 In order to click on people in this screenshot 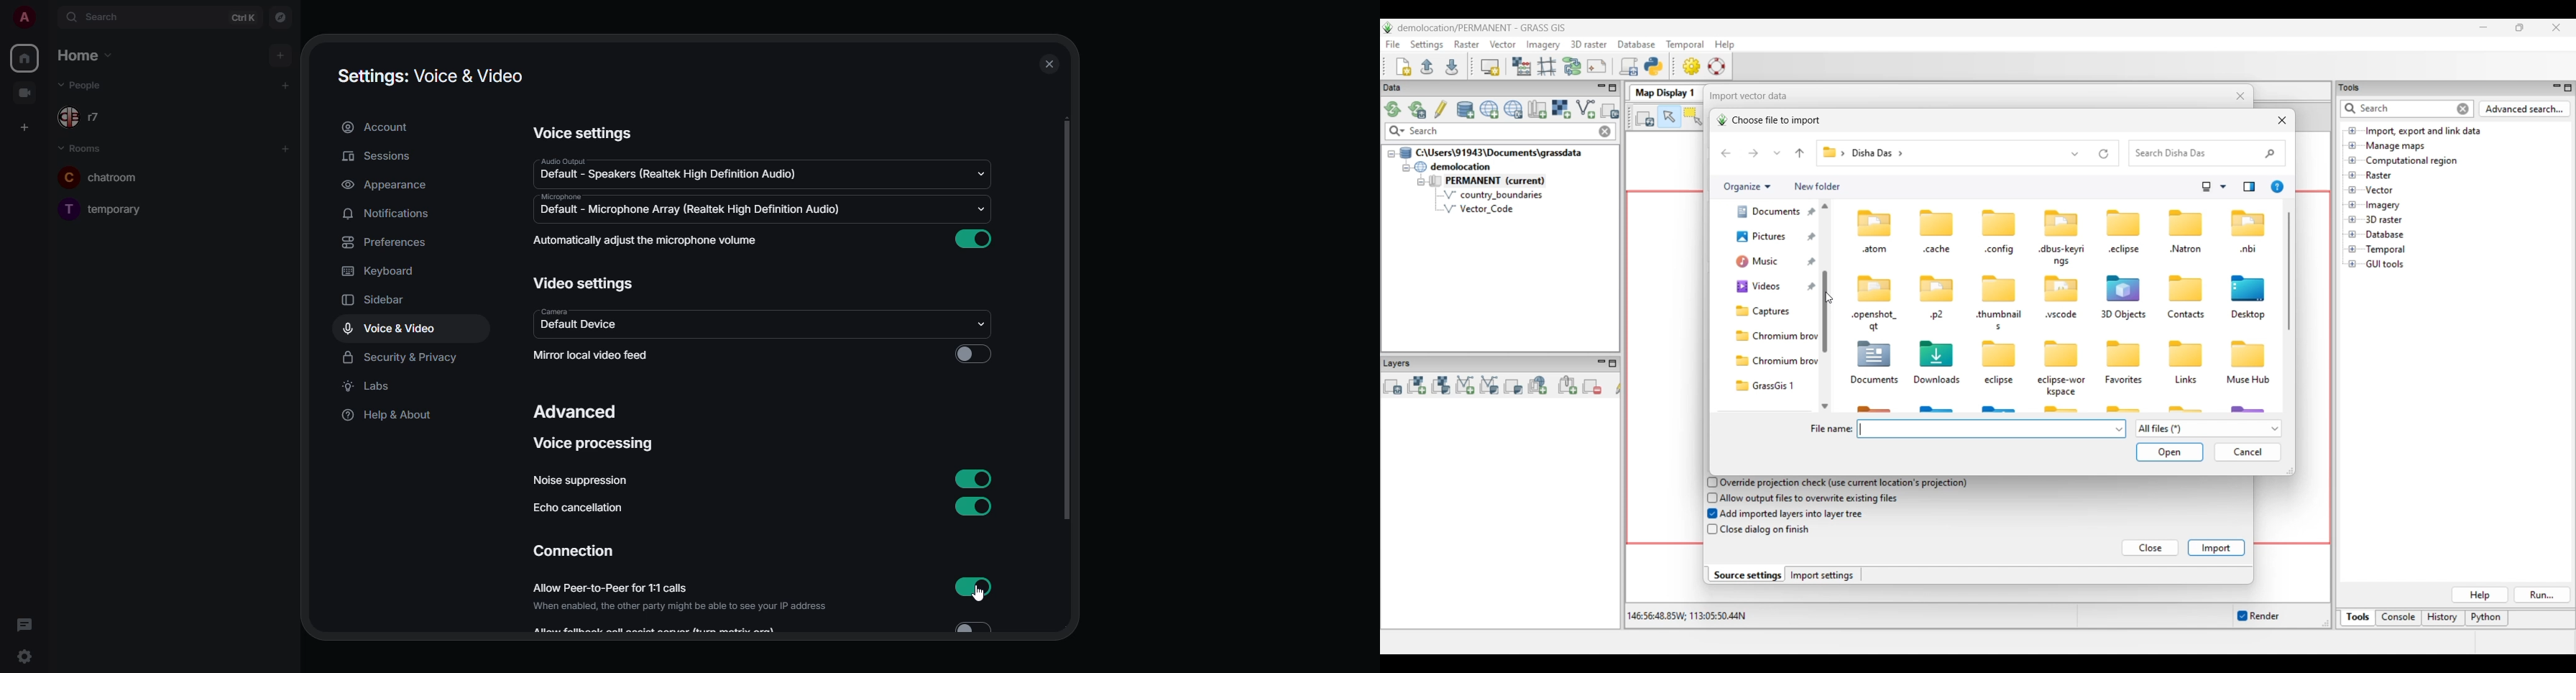, I will do `click(91, 85)`.